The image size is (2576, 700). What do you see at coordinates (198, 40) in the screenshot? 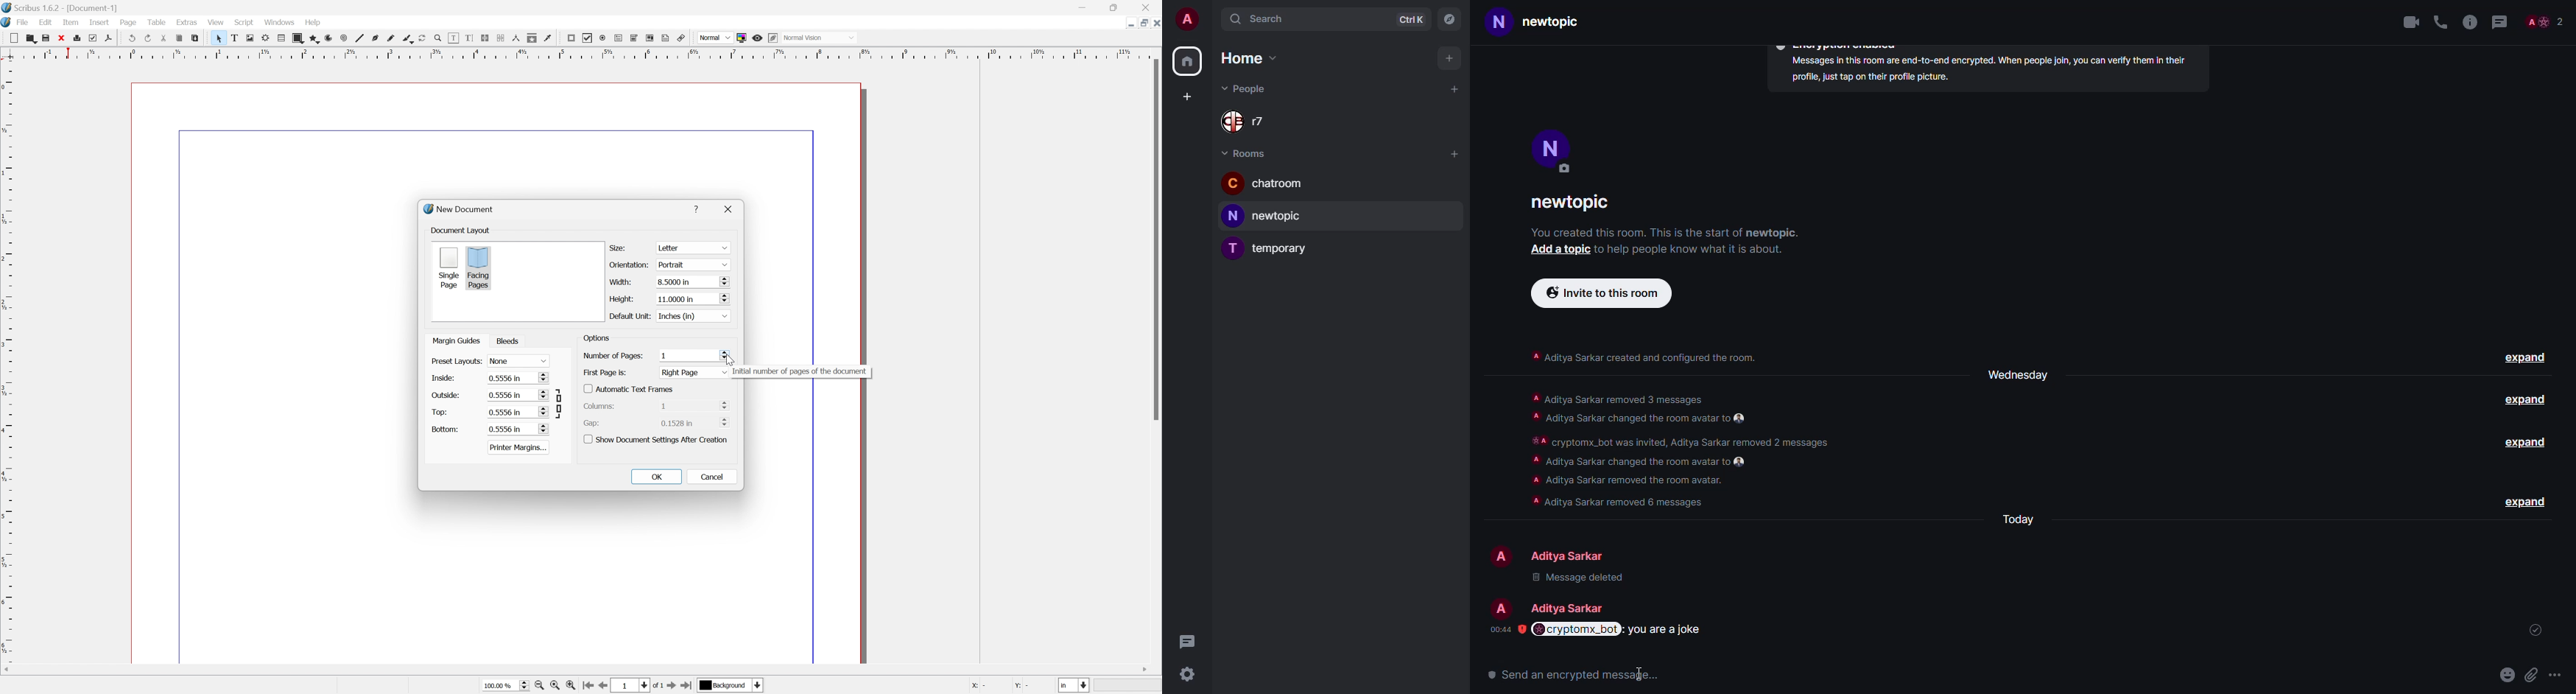
I see `Paste` at bounding box center [198, 40].